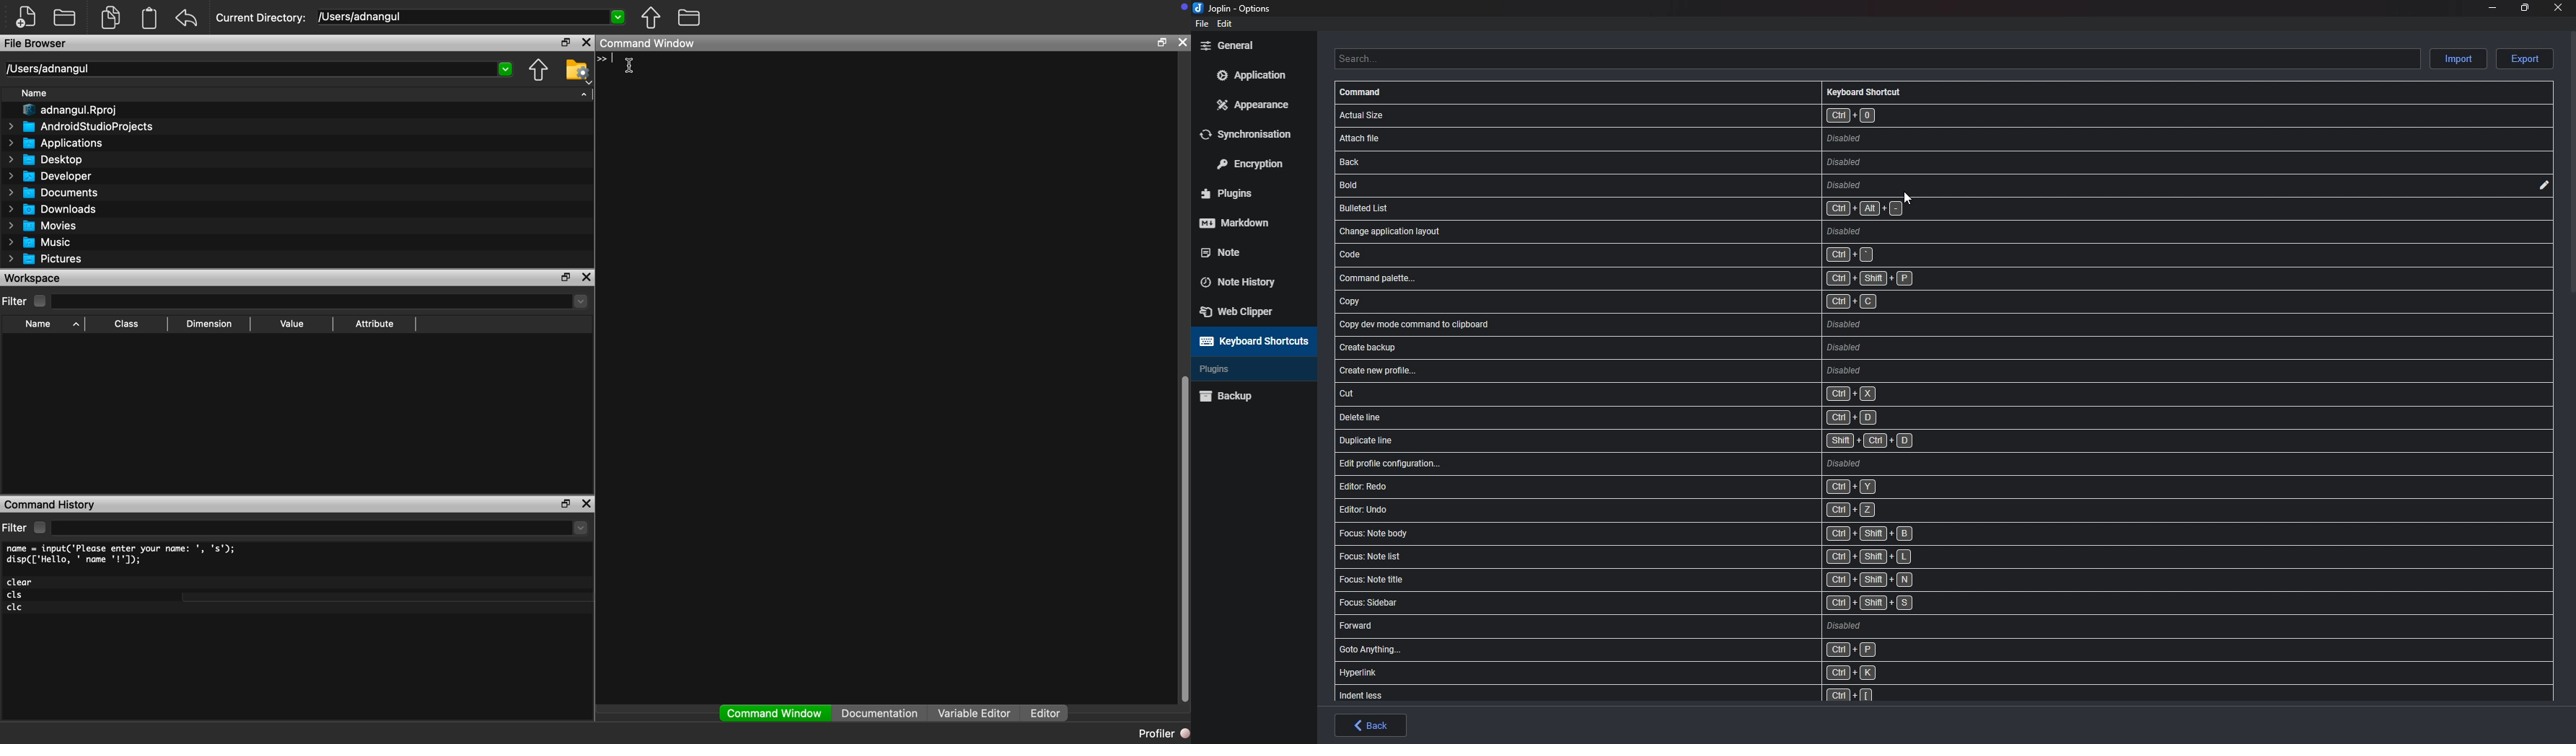 Image resolution: width=2576 pixels, height=756 pixels. I want to click on scroll bar, so click(2572, 161).